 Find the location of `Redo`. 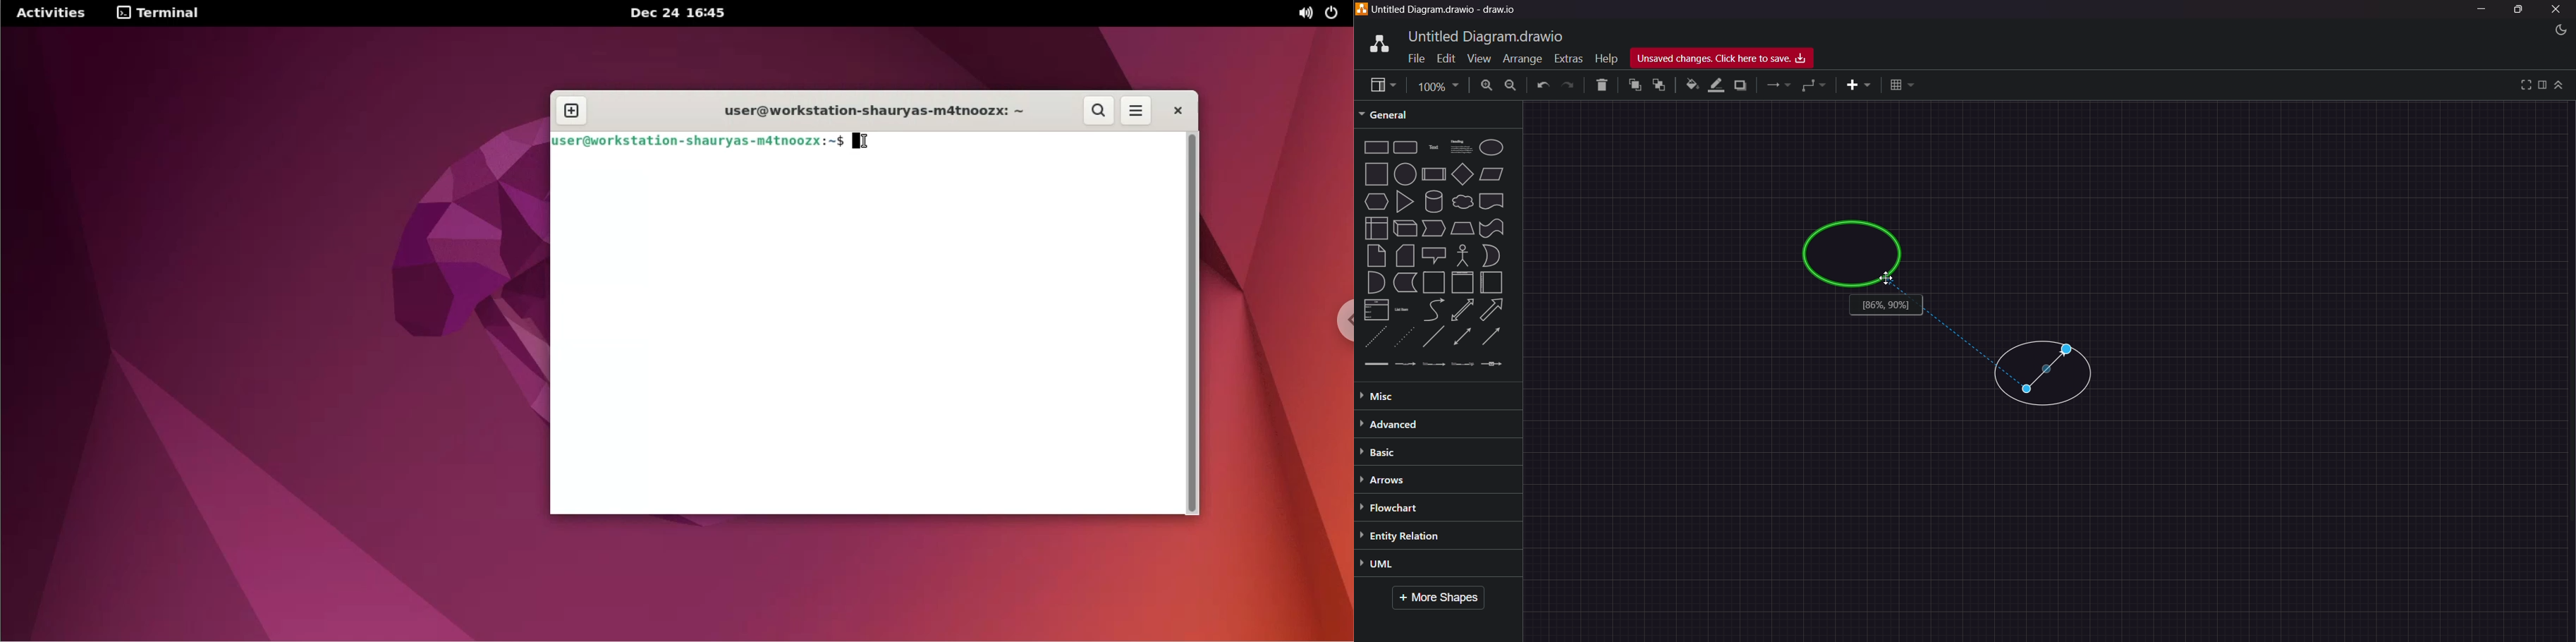

Redo is located at coordinates (1570, 85).